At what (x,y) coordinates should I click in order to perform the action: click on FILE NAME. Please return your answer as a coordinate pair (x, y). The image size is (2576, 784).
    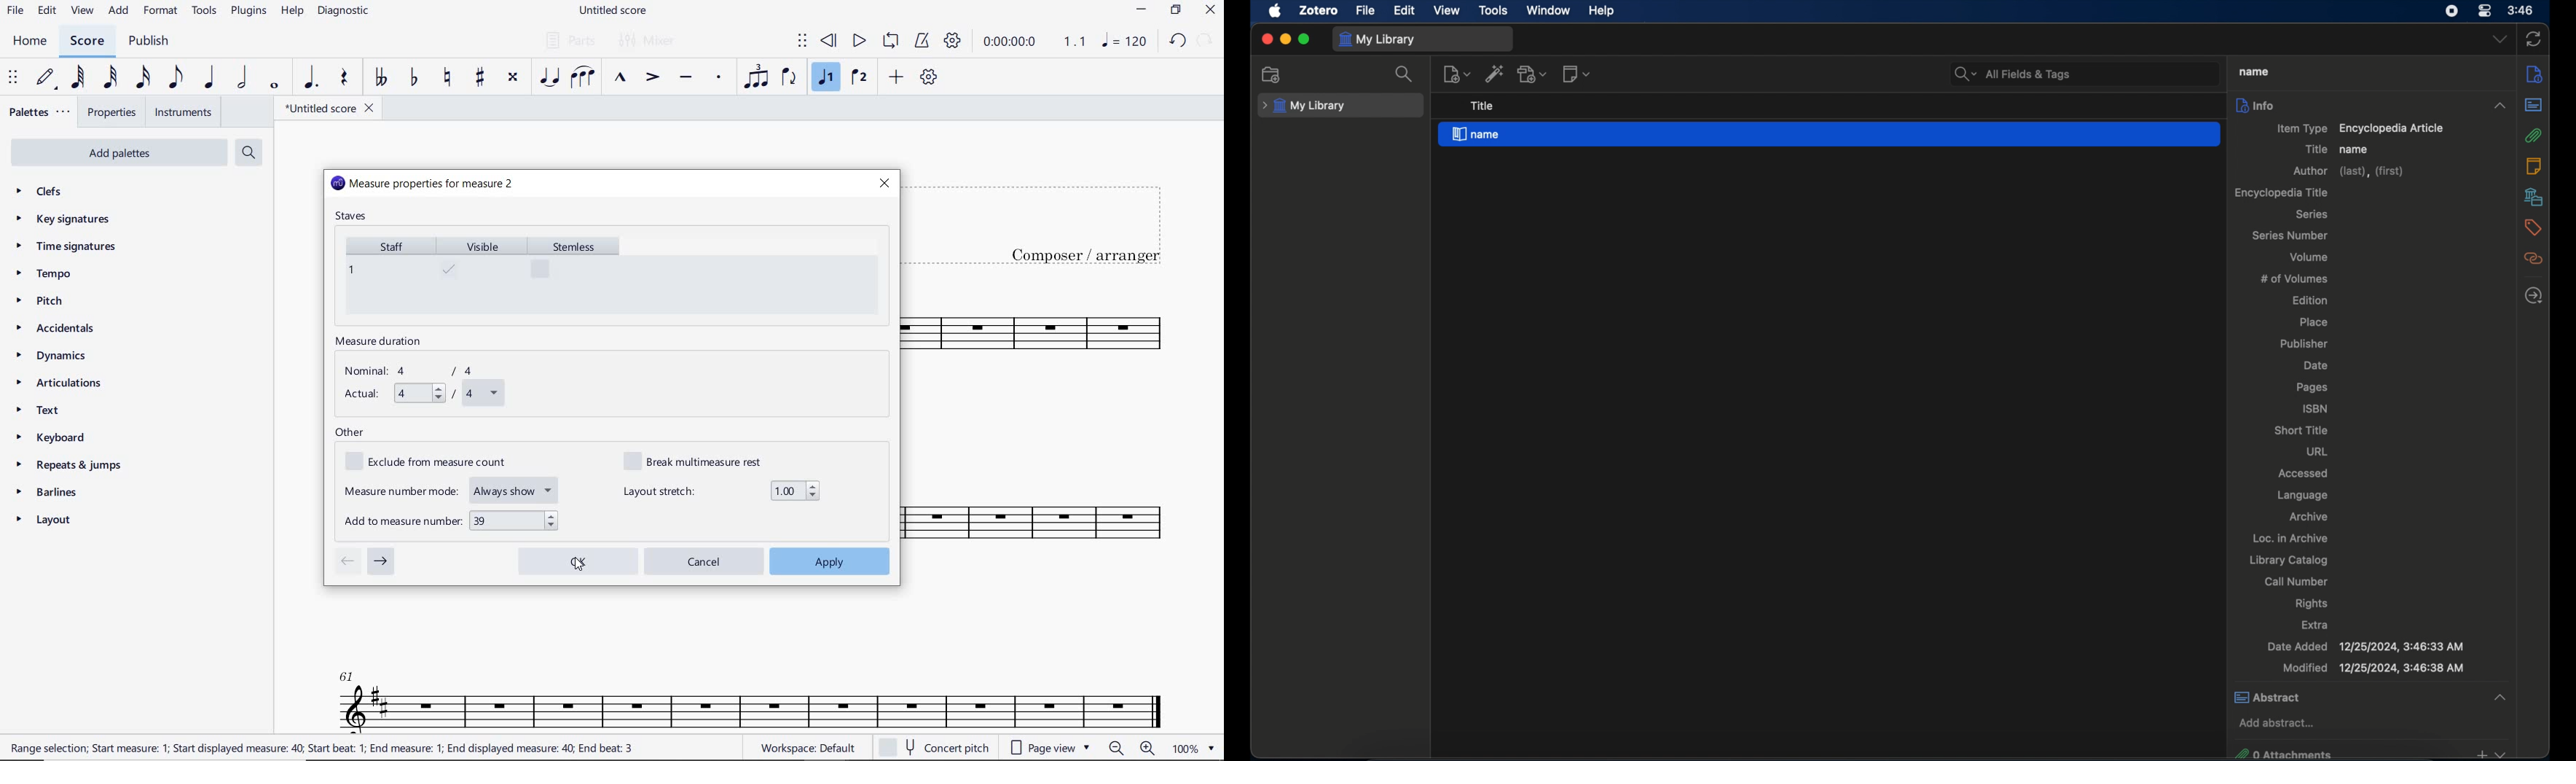
    Looking at the image, I should click on (329, 108).